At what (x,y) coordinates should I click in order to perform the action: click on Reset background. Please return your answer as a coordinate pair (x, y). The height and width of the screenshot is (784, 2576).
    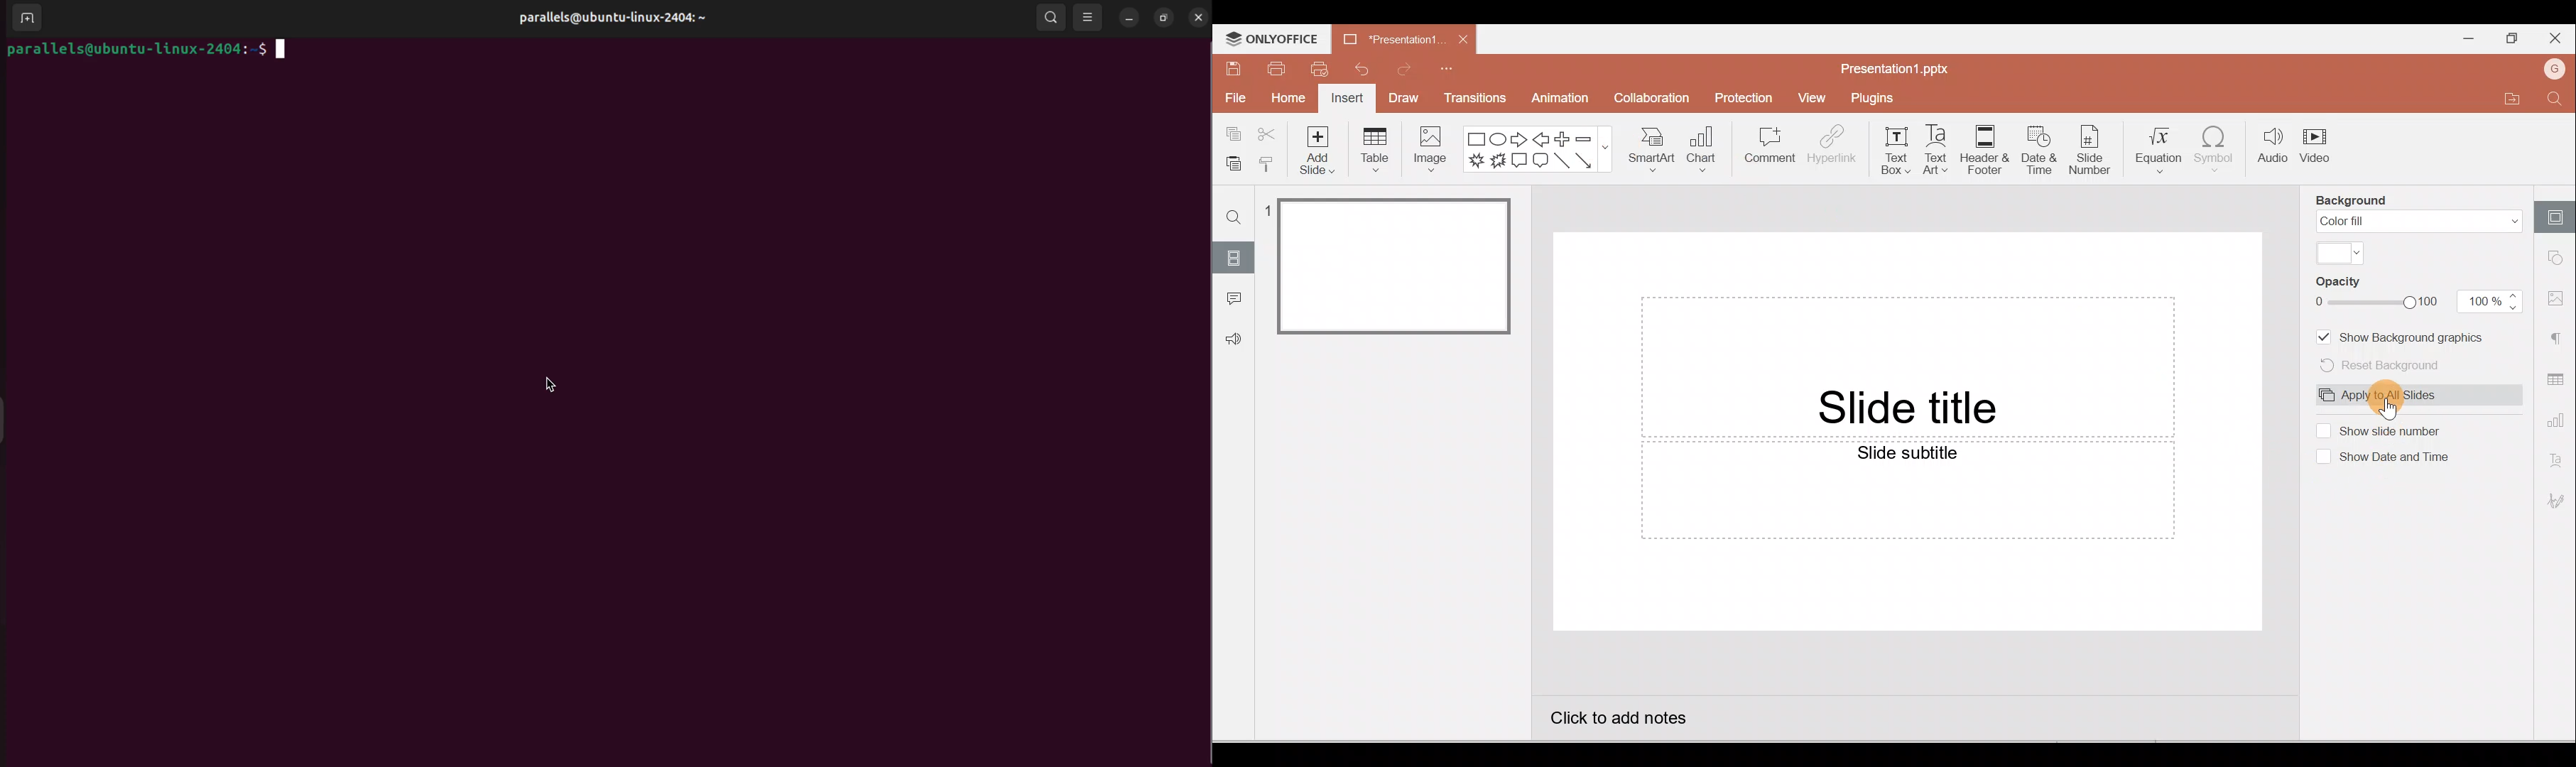
    Looking at the image, I should click on (2388, 366).